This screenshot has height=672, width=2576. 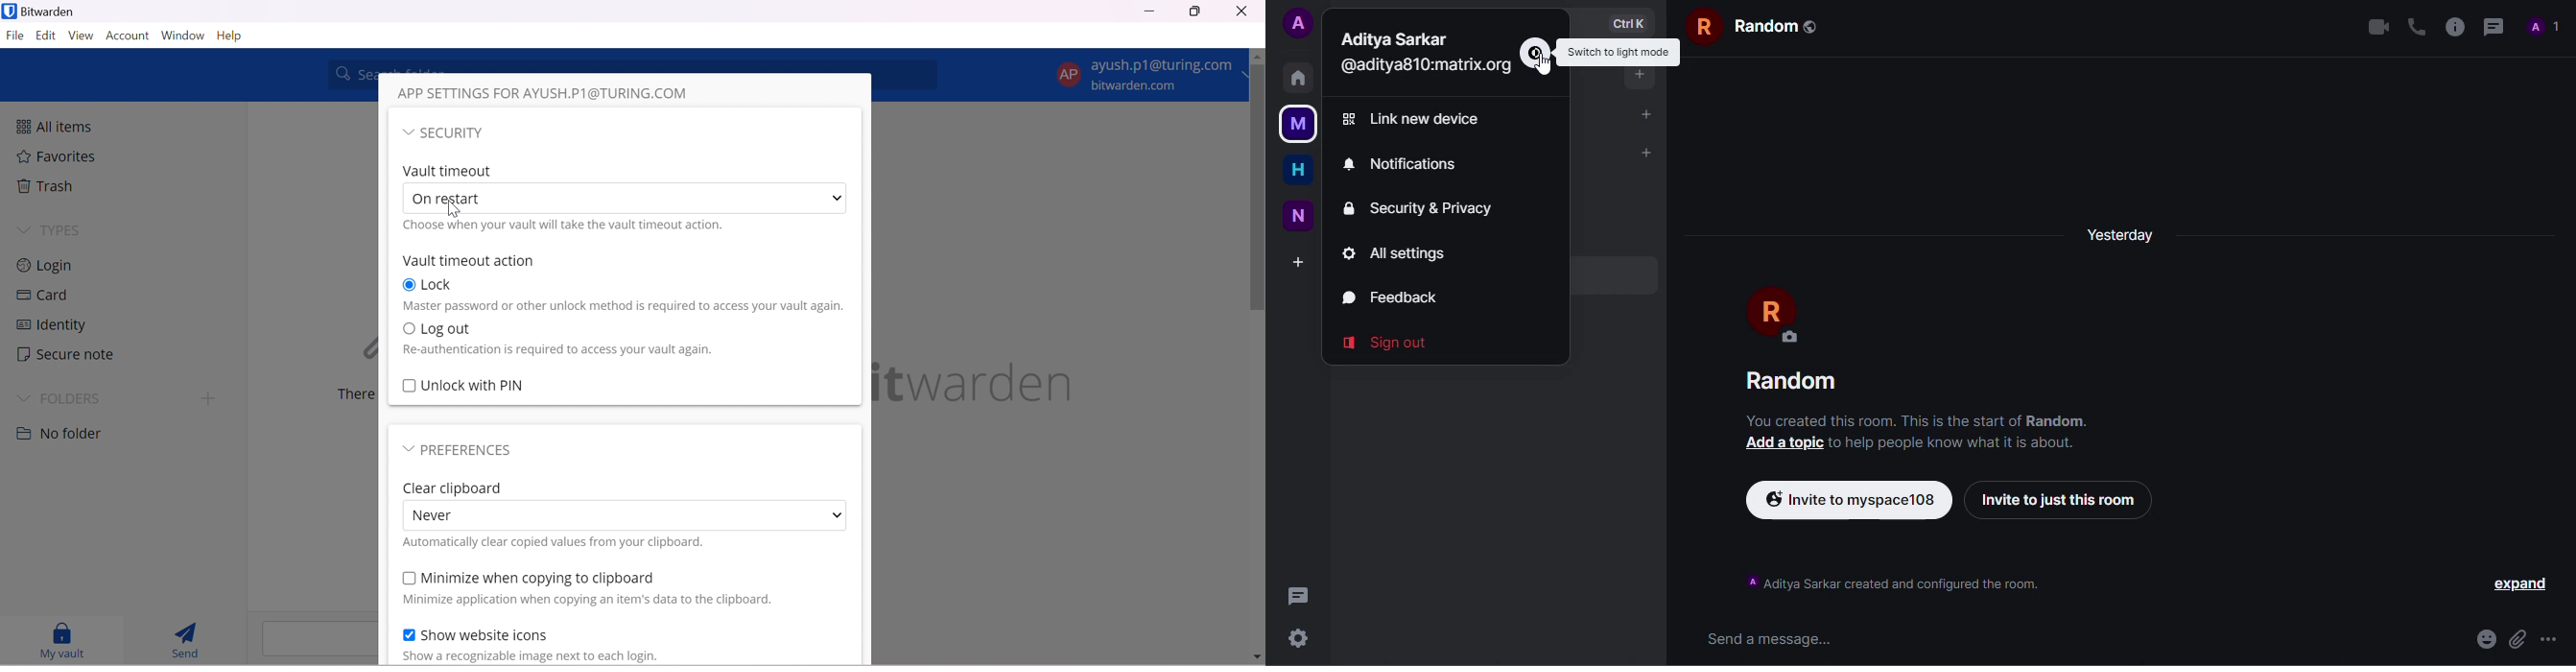 I want to click on Trash, so click(x=45, y=185).